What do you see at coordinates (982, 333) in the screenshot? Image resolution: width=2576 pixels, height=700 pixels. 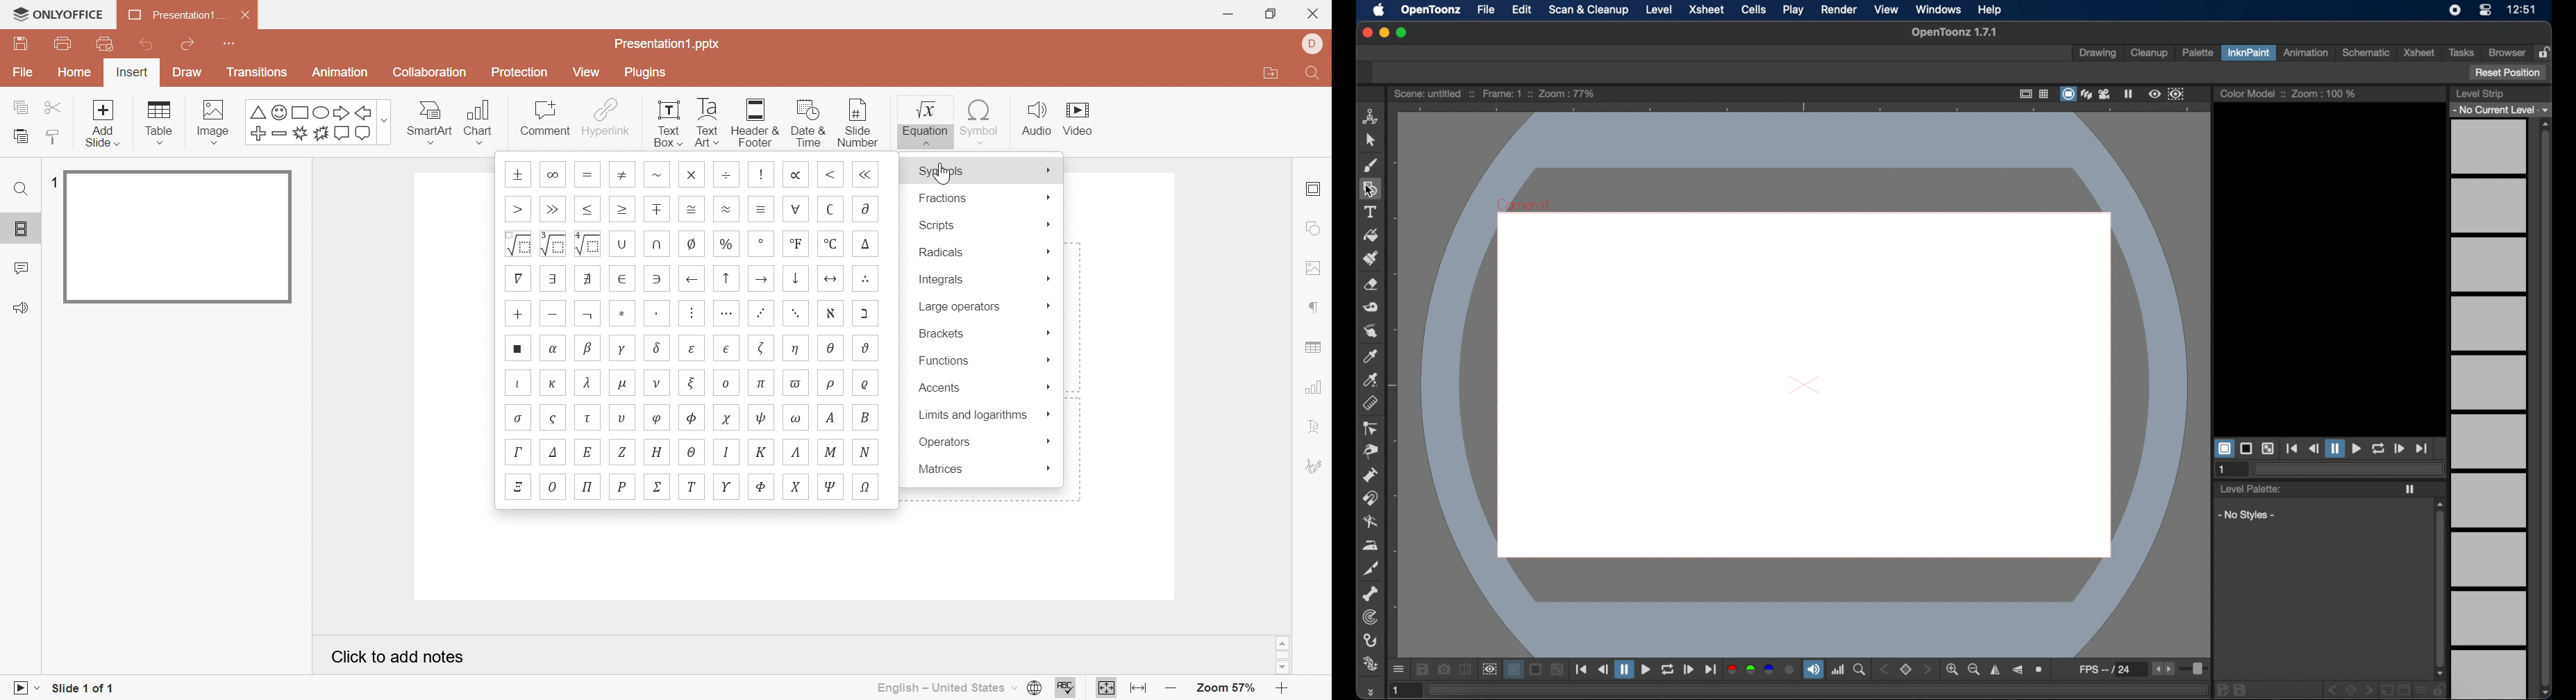 I see `Brackets` at bounding box center [982, 333].